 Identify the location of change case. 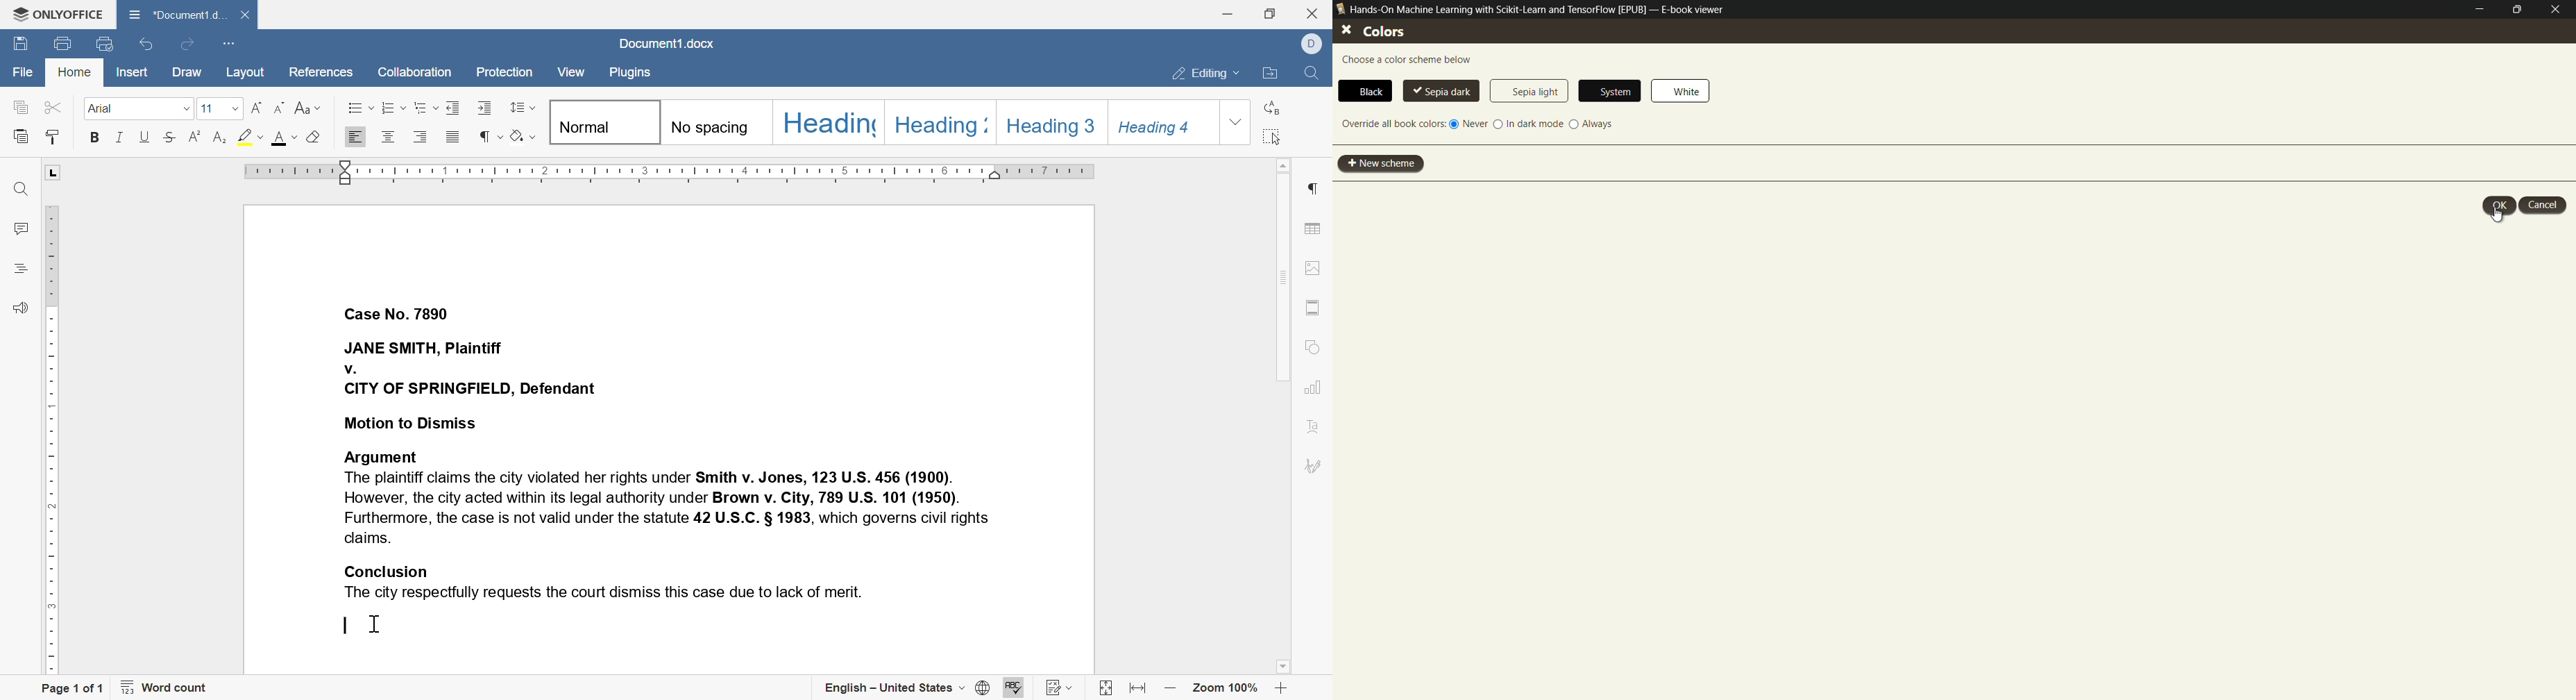
(309, 108).